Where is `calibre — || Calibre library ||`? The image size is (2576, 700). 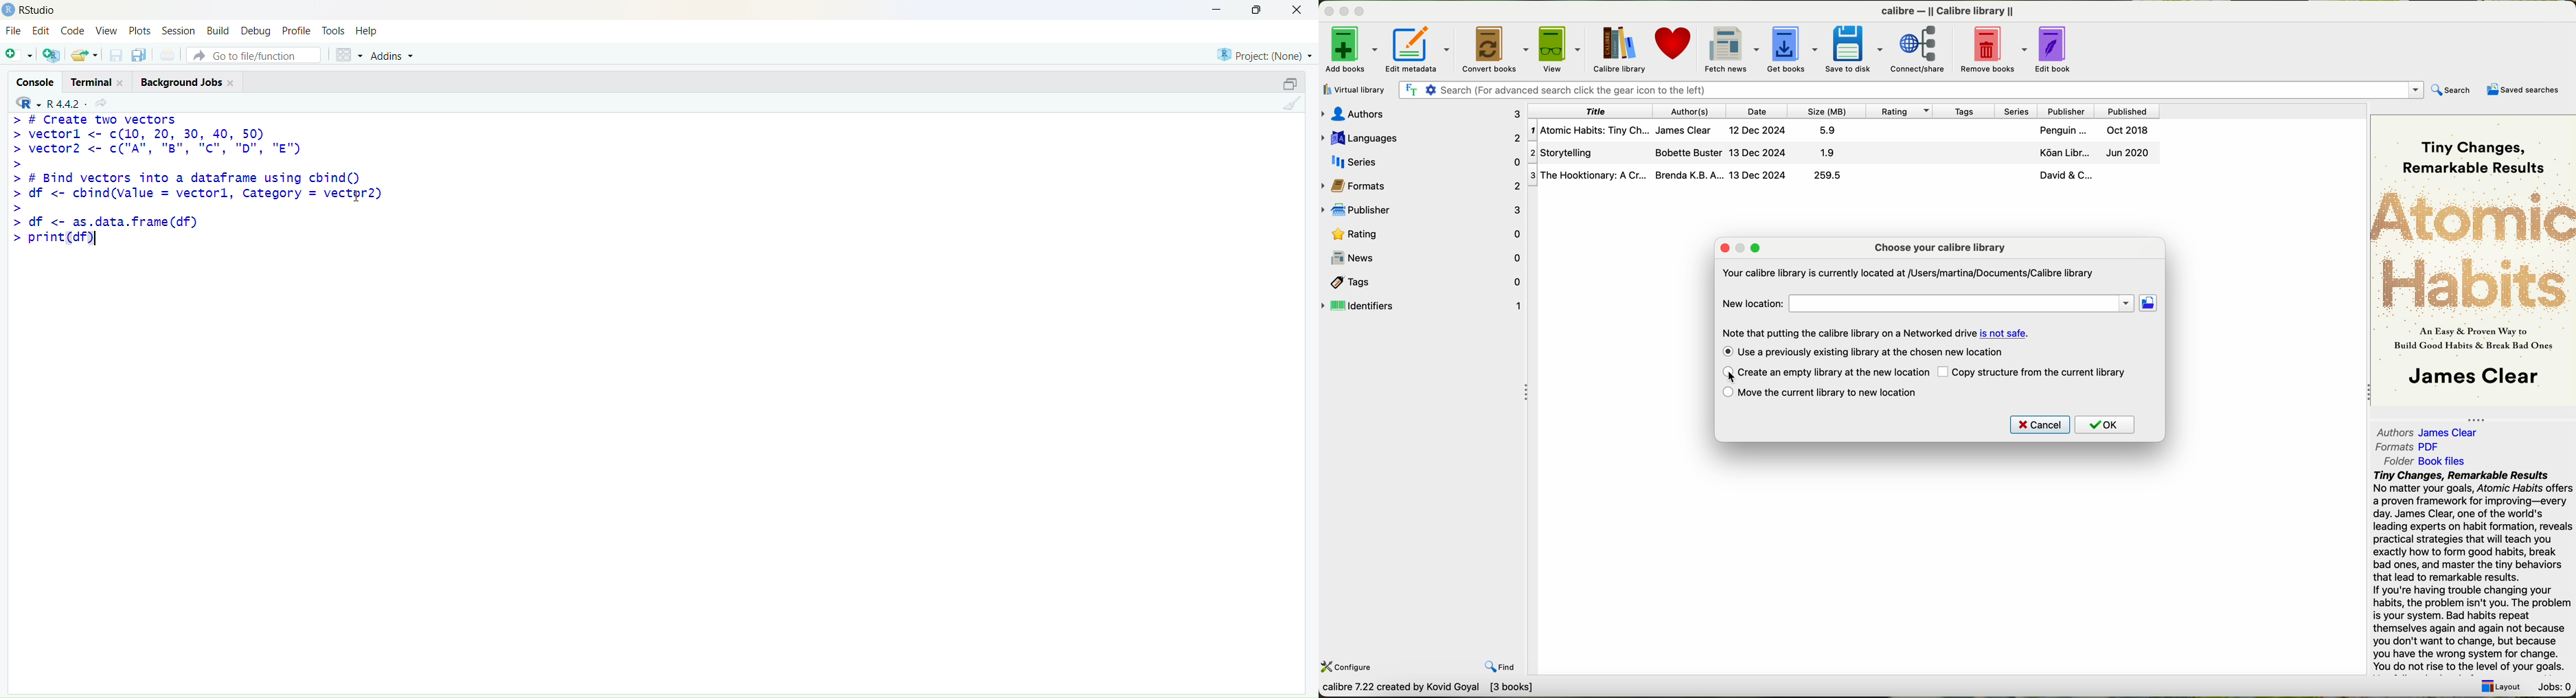
calibre — || Calibre library || is located at coordinates (1950, 10).